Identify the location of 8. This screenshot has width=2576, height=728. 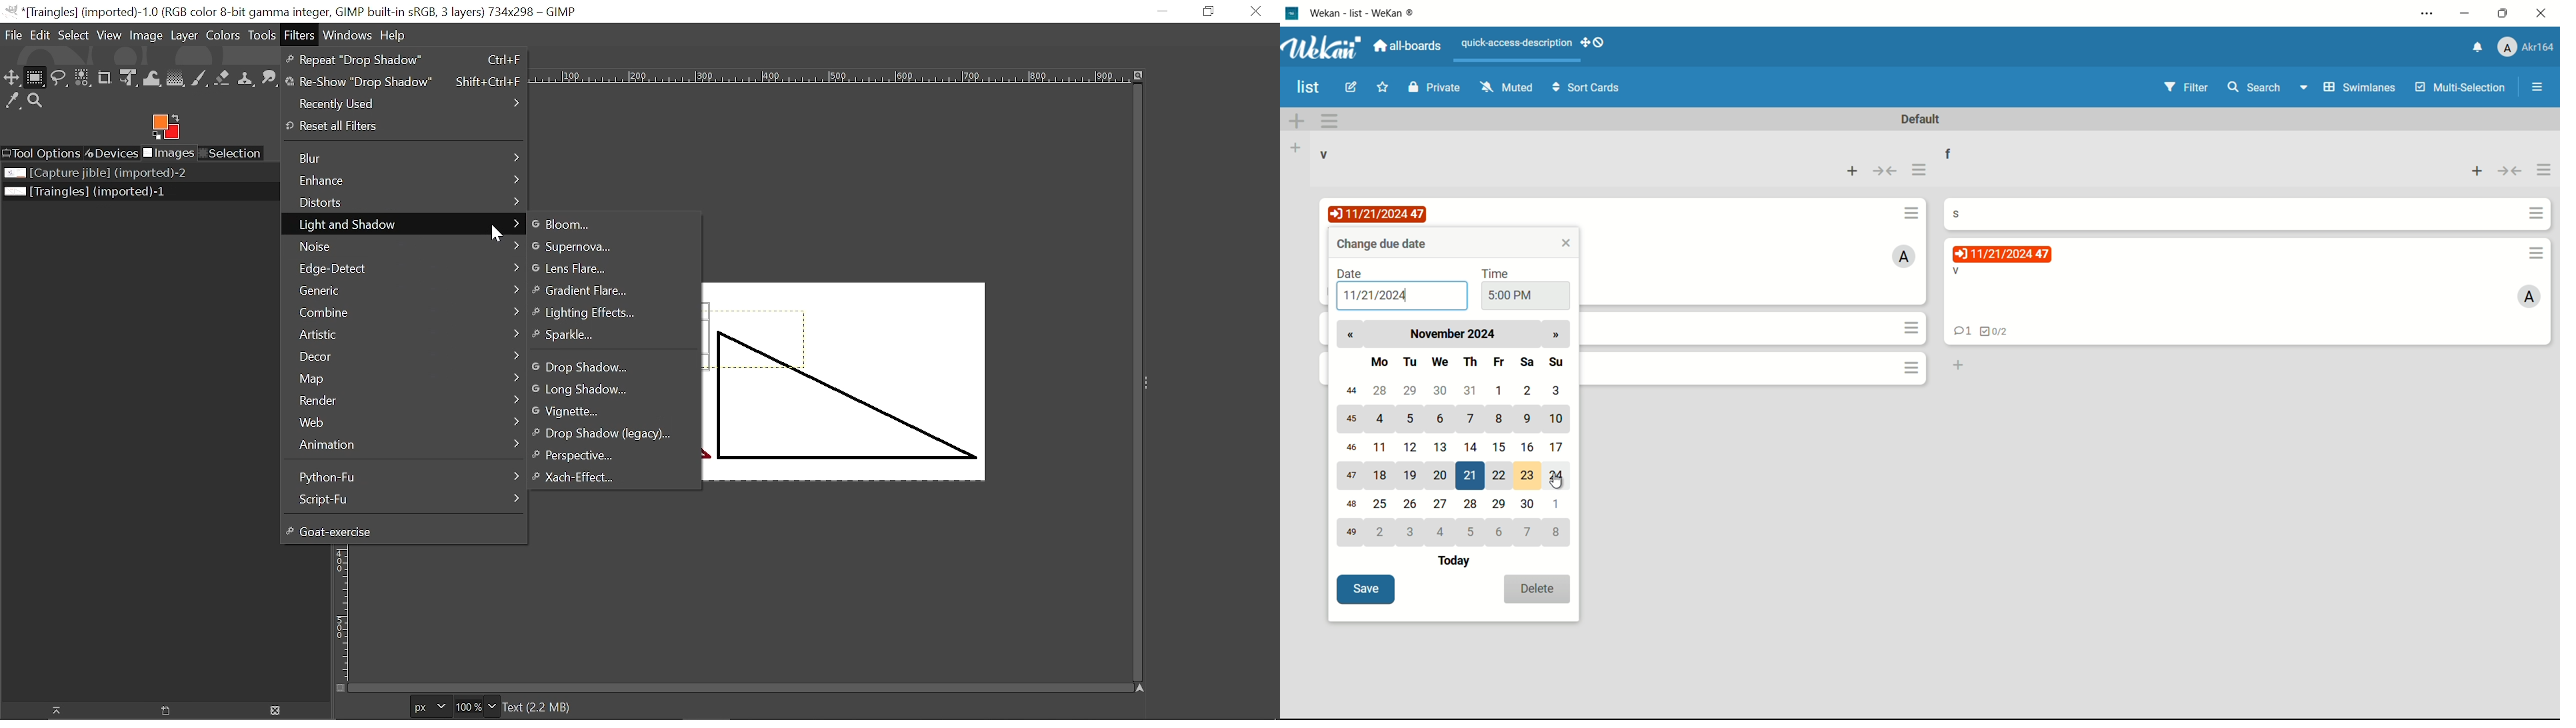
(1501, 420).